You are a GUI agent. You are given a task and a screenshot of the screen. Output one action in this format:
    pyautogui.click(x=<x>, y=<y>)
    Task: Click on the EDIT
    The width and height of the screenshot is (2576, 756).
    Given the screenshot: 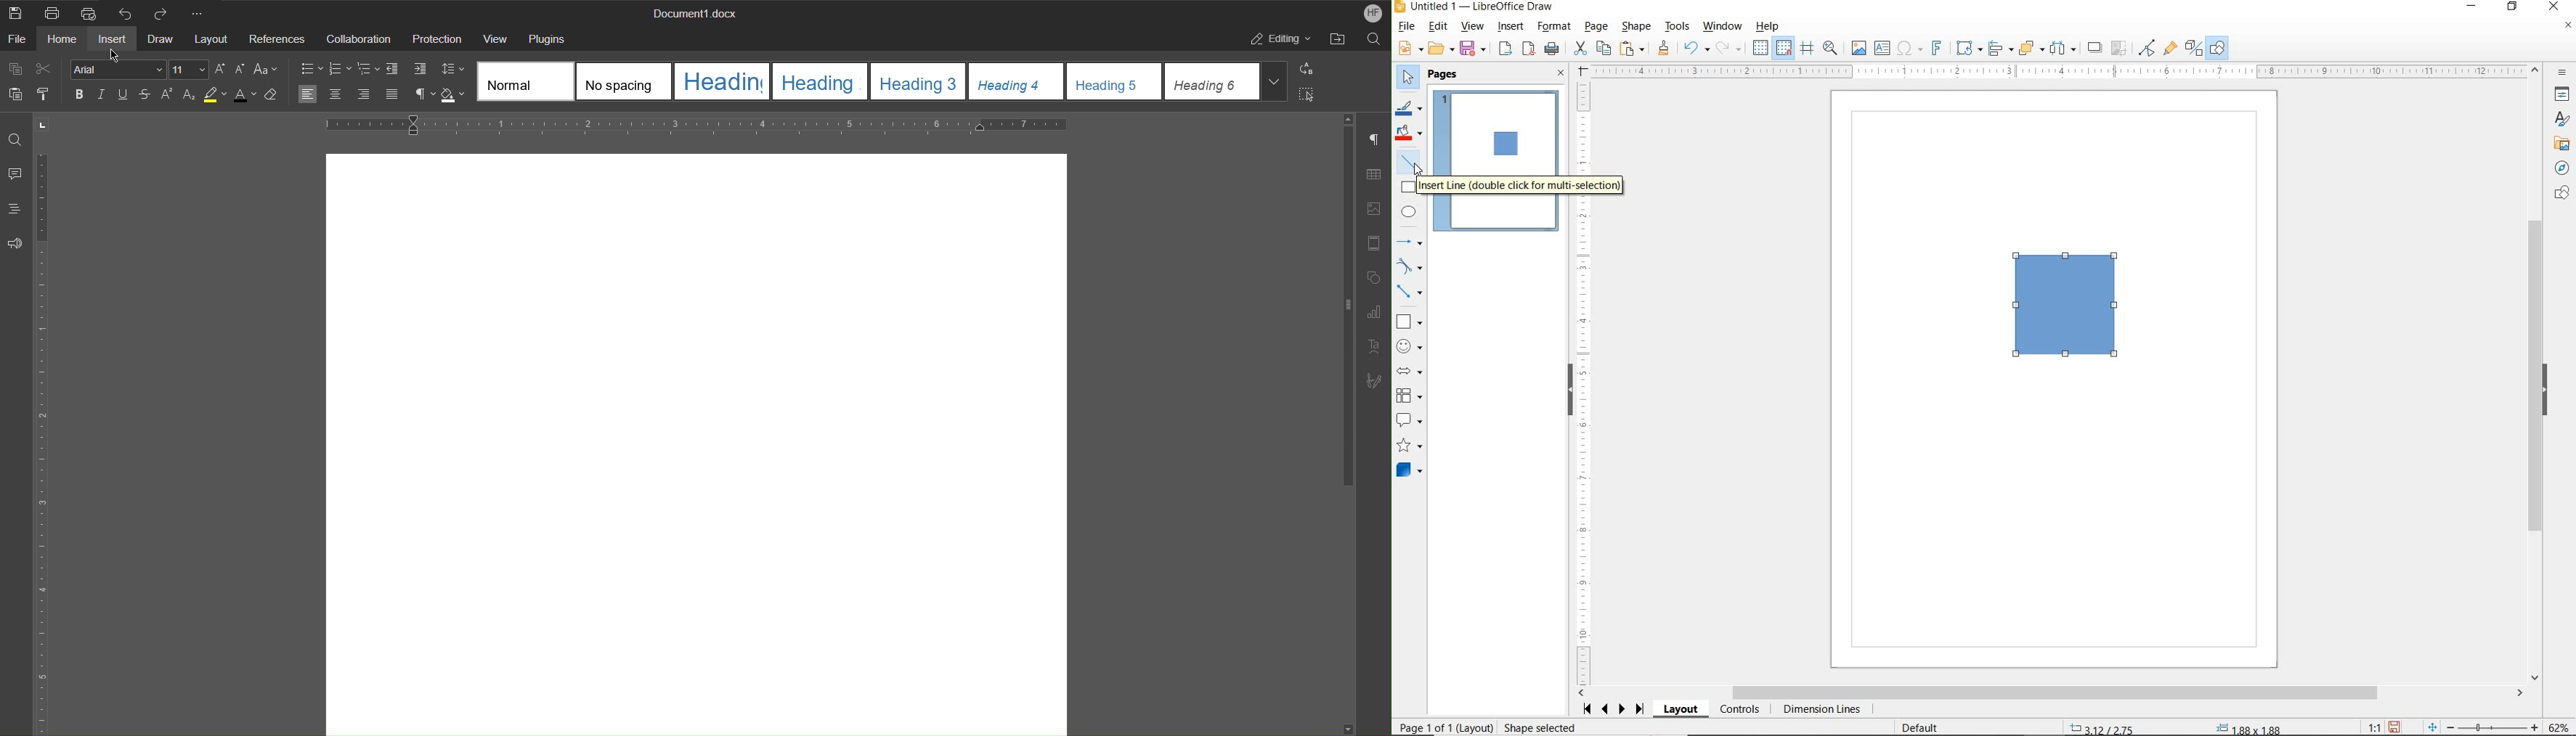 What is the action you would take?
    pyautogui.click(x=1438, y=26)
    